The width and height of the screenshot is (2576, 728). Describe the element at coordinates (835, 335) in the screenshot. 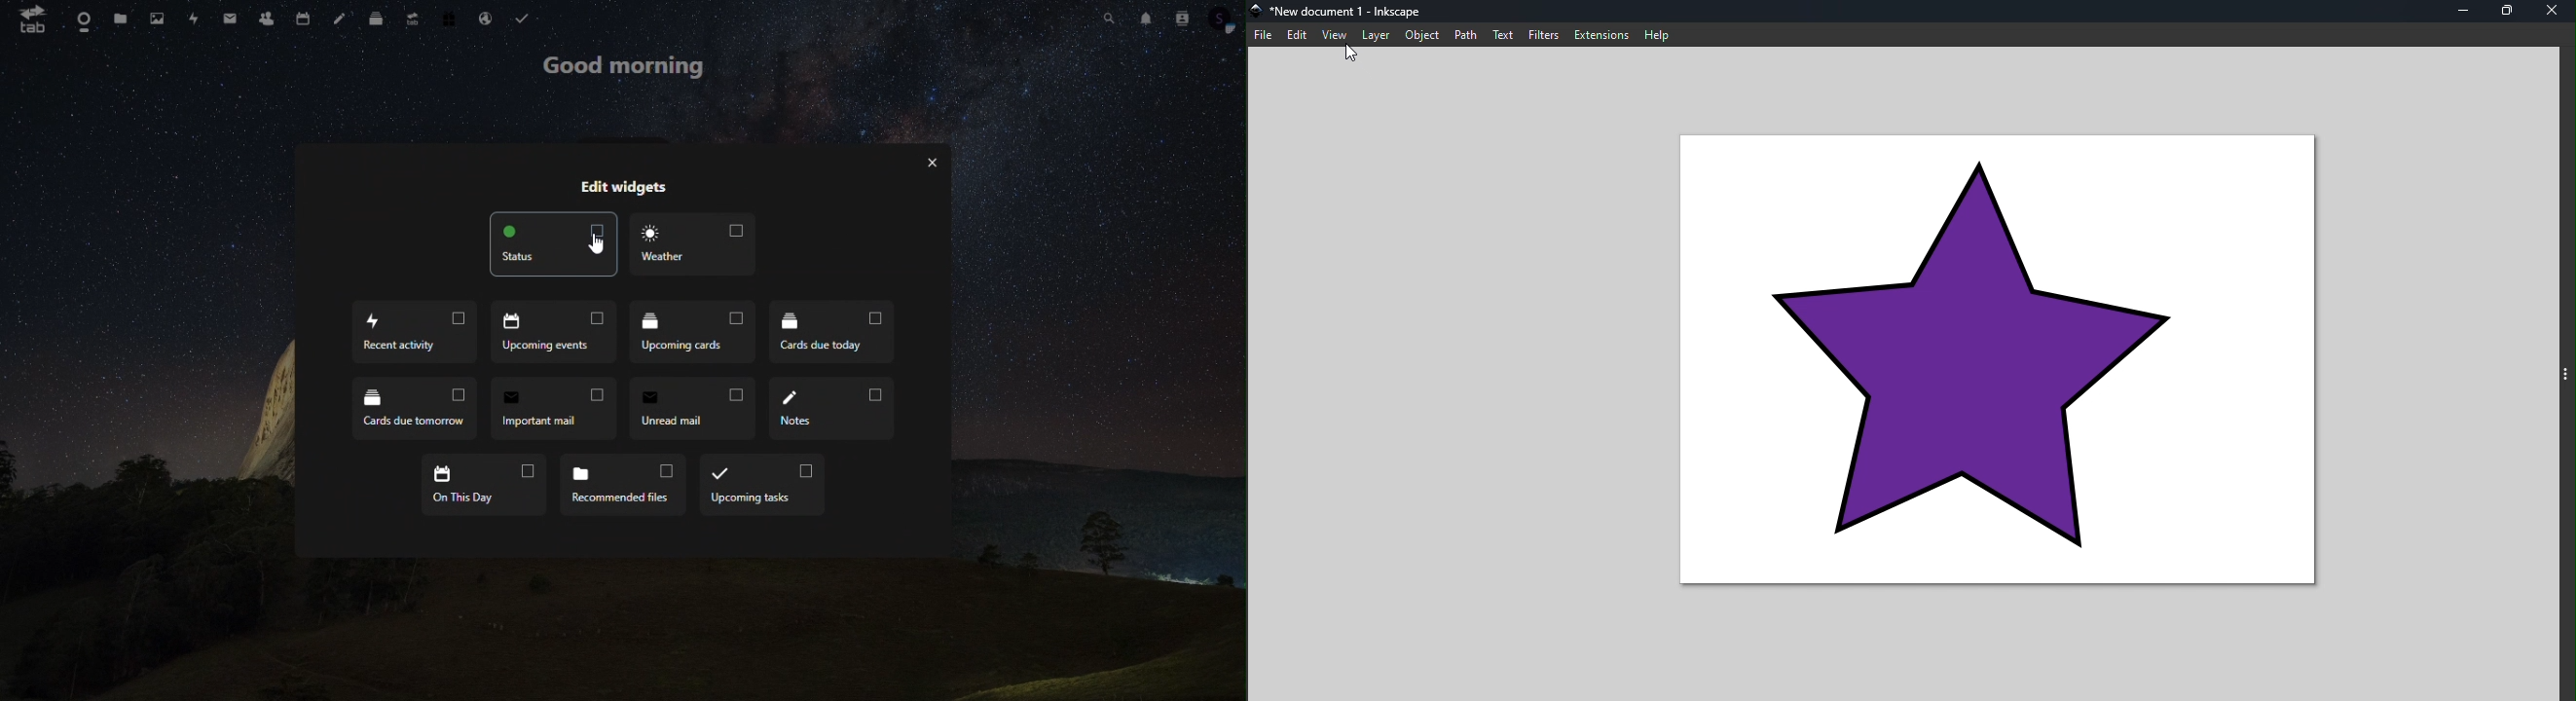

I see `cards due today` at that location.